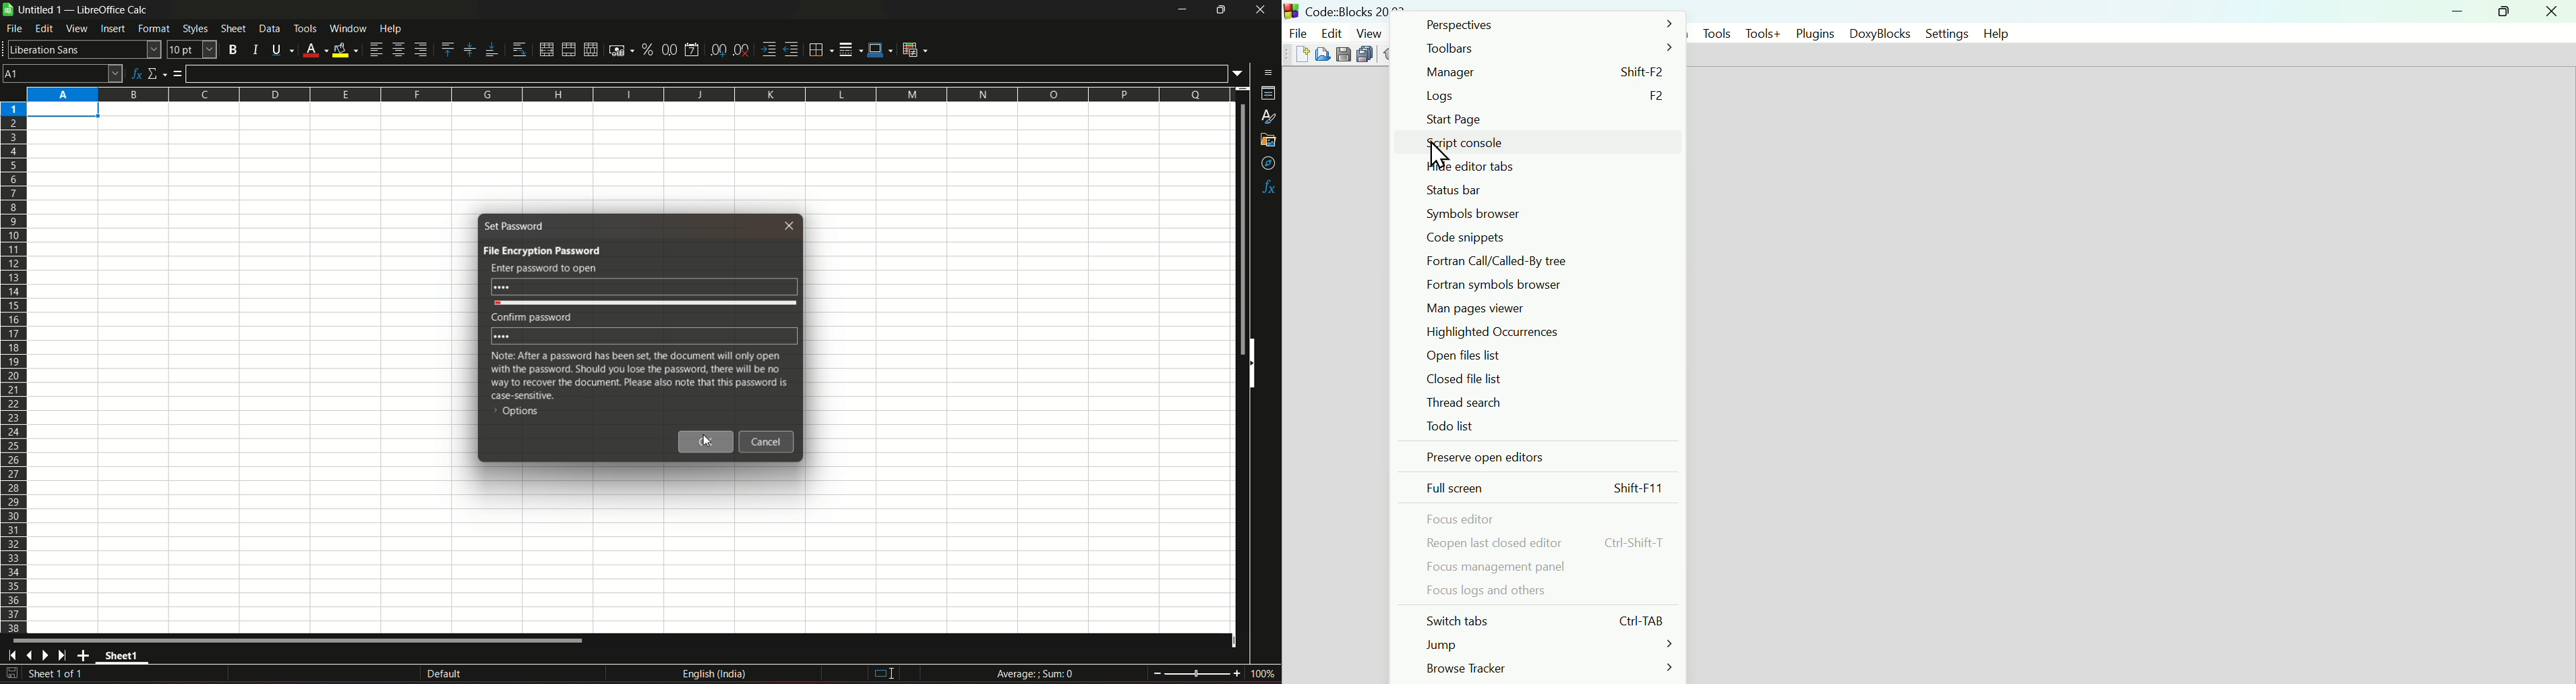 This screenshot has height=700, width=2576. What do you see at coordinates (1543, 166) in the screenshot?
I see `Hide editor tabs` at bounding box center [1543, 166].